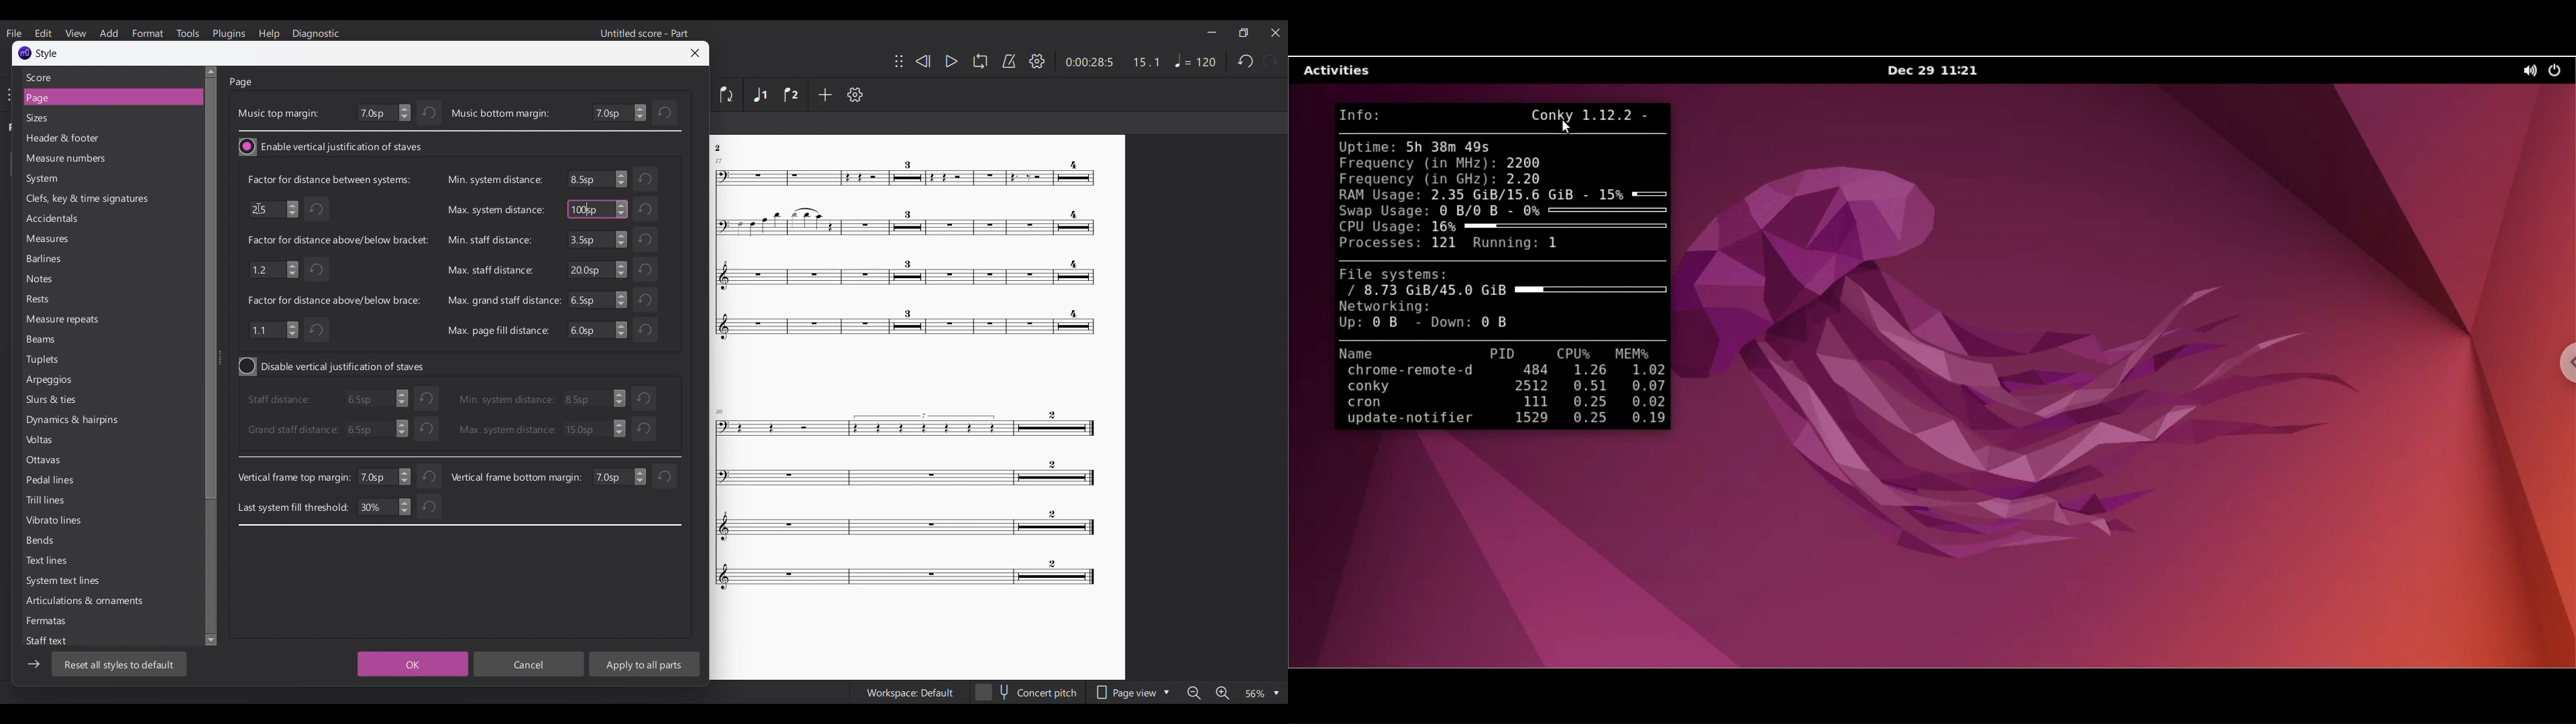 Image resolution: width=2576 pixels, height=728 pixels. I want to click on Apply to all parts, so click(644, 664).